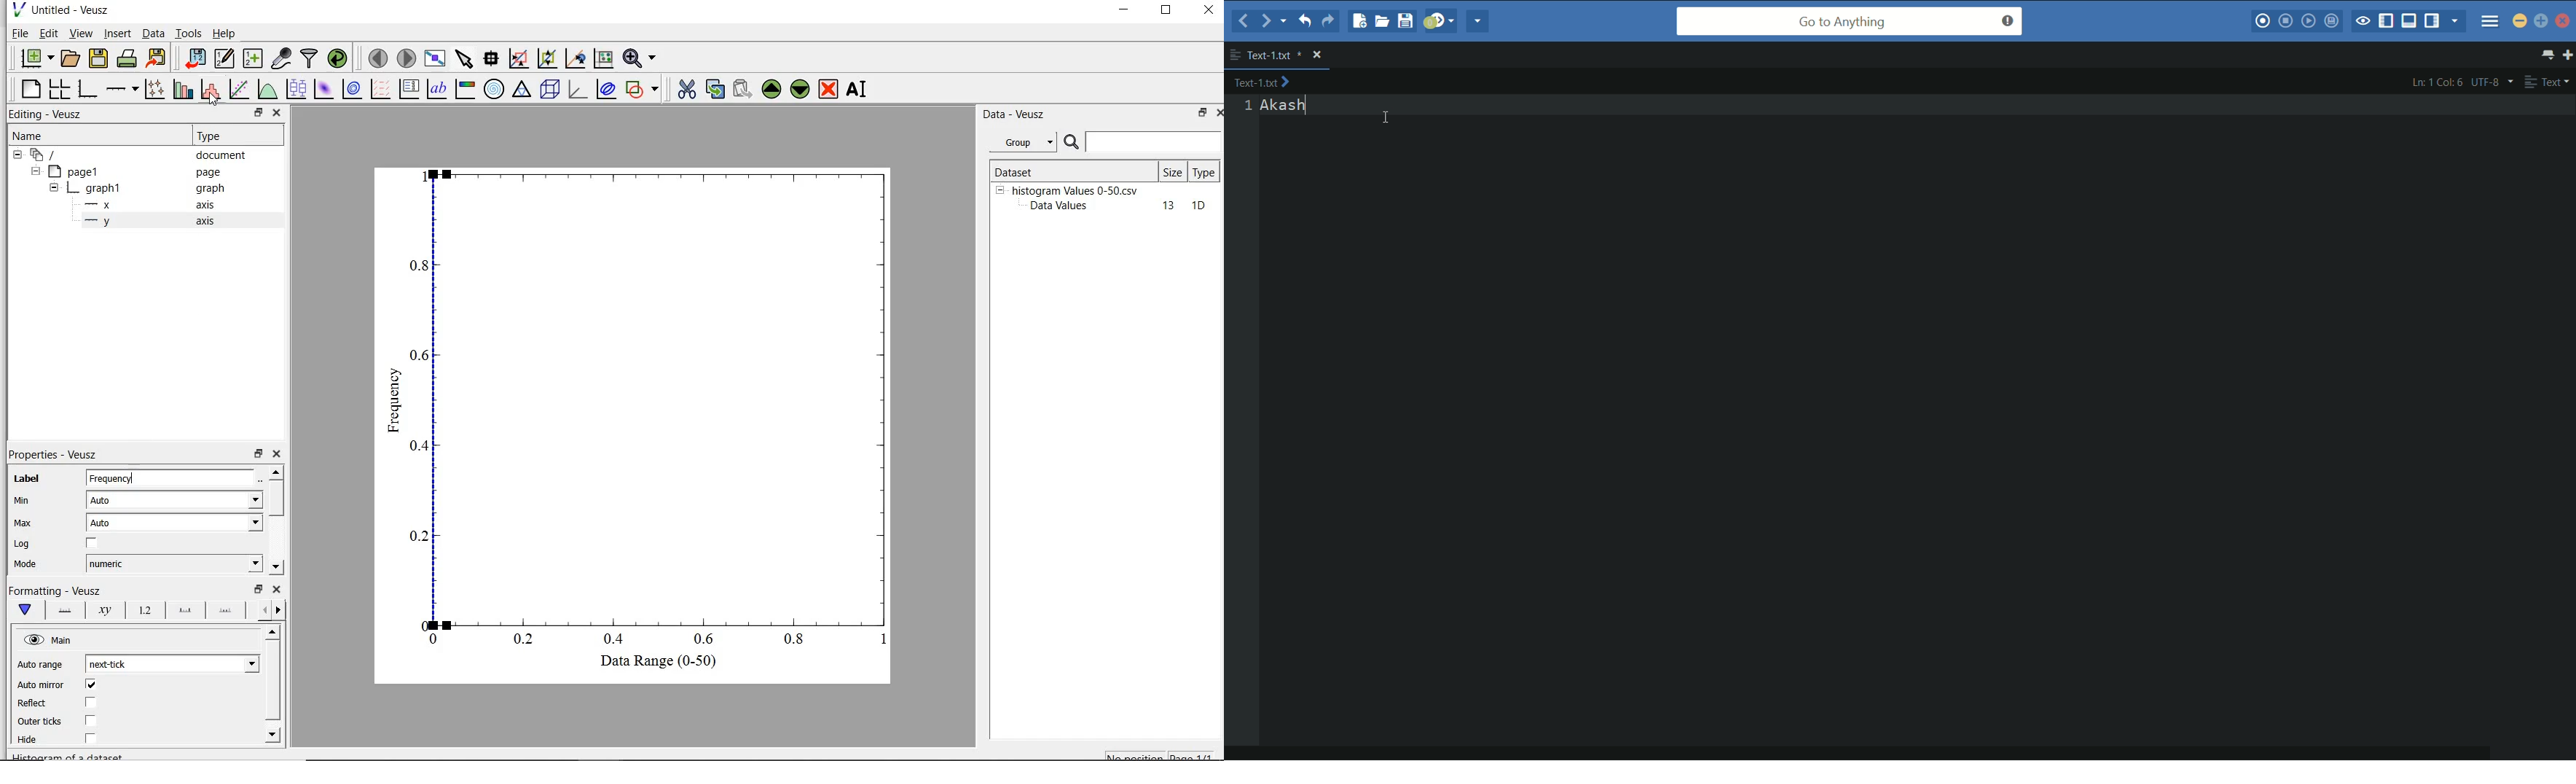 The width and height of the screenshot is (2576, 784). I want to click on export to graphics format, so click(157, 57).